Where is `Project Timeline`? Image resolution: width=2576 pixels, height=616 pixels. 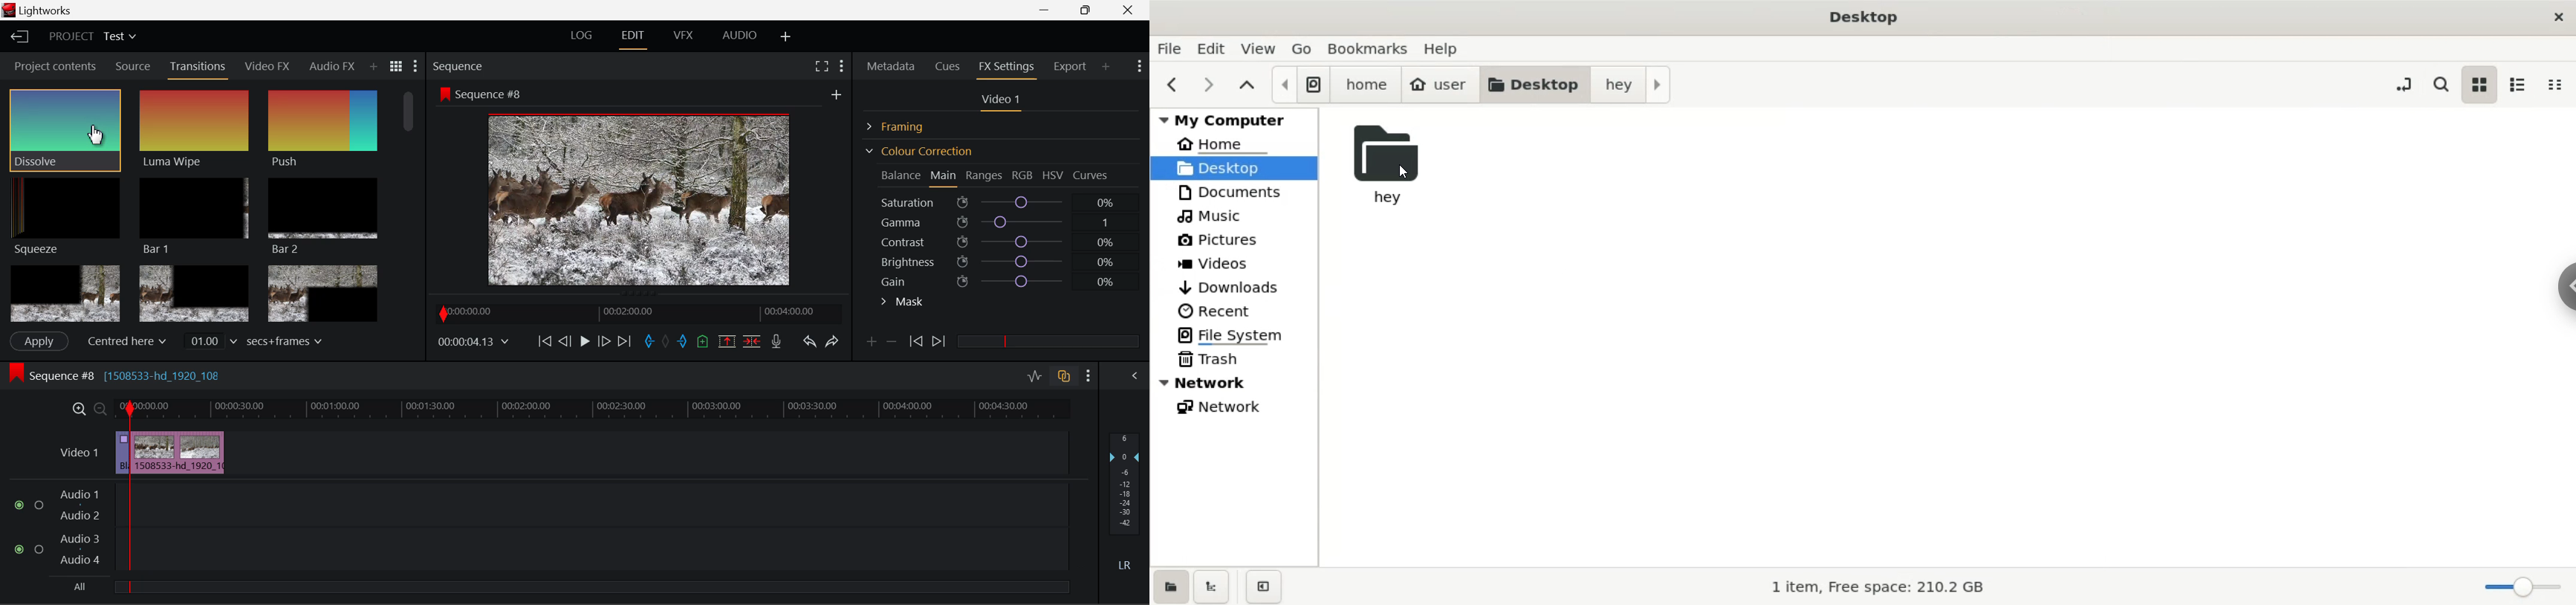 Project Timeline is located at coordinates (593, 410).